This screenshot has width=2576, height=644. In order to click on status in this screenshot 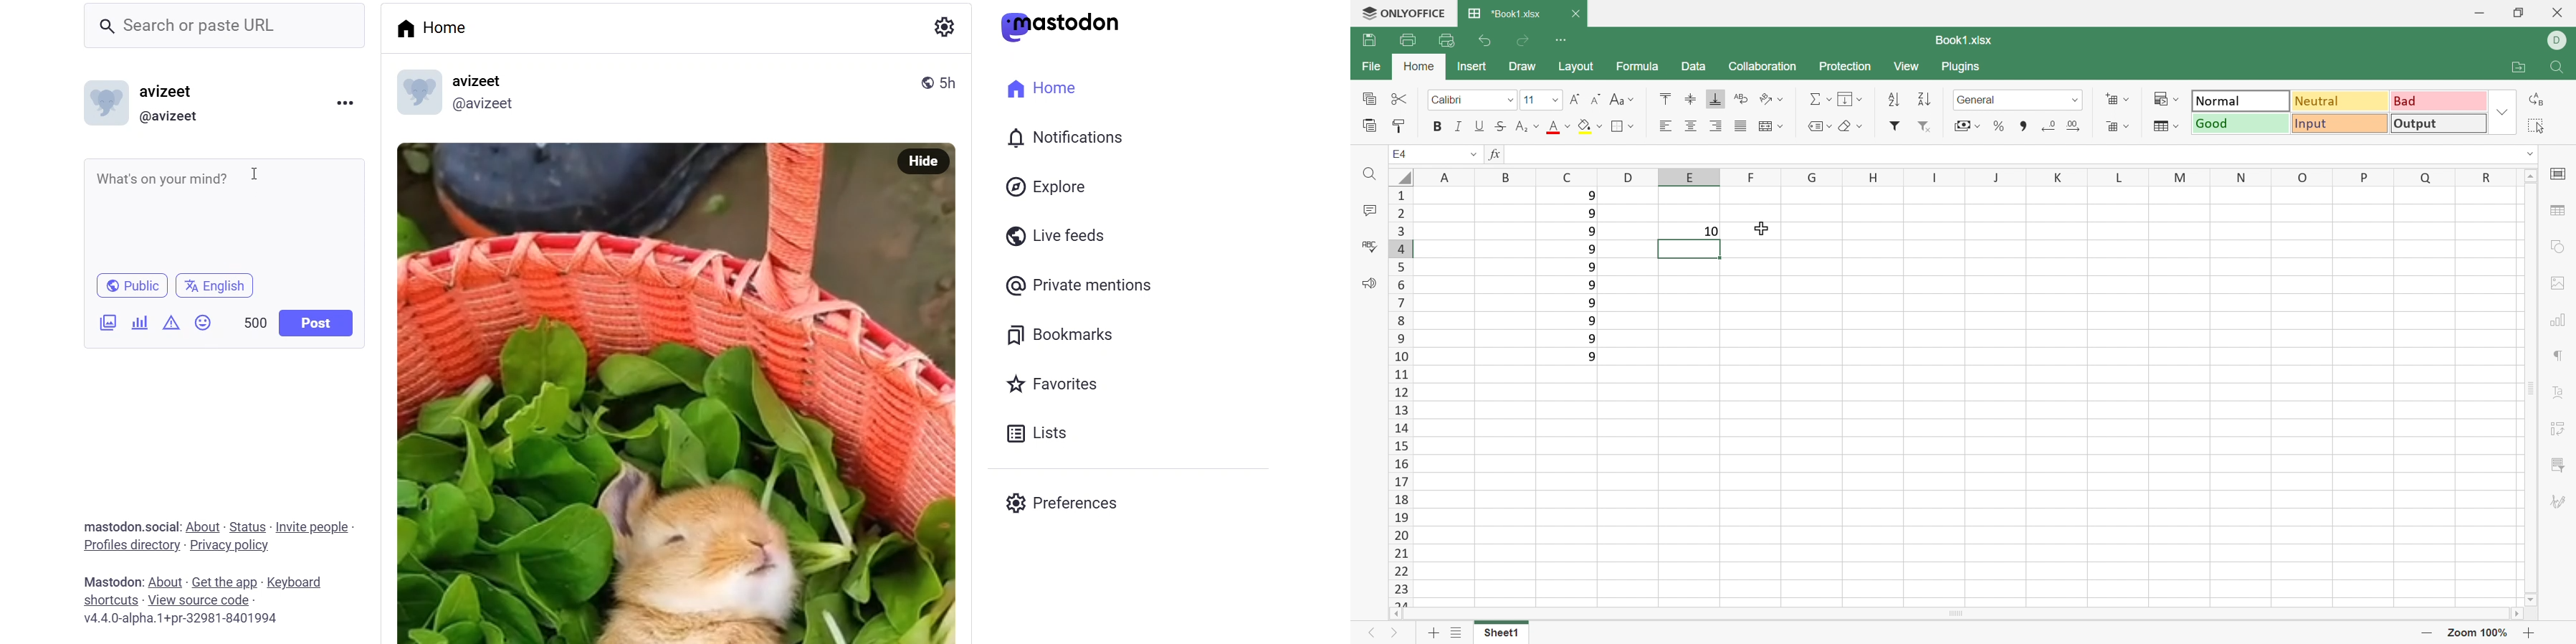, I will do `click(247, 526)`.